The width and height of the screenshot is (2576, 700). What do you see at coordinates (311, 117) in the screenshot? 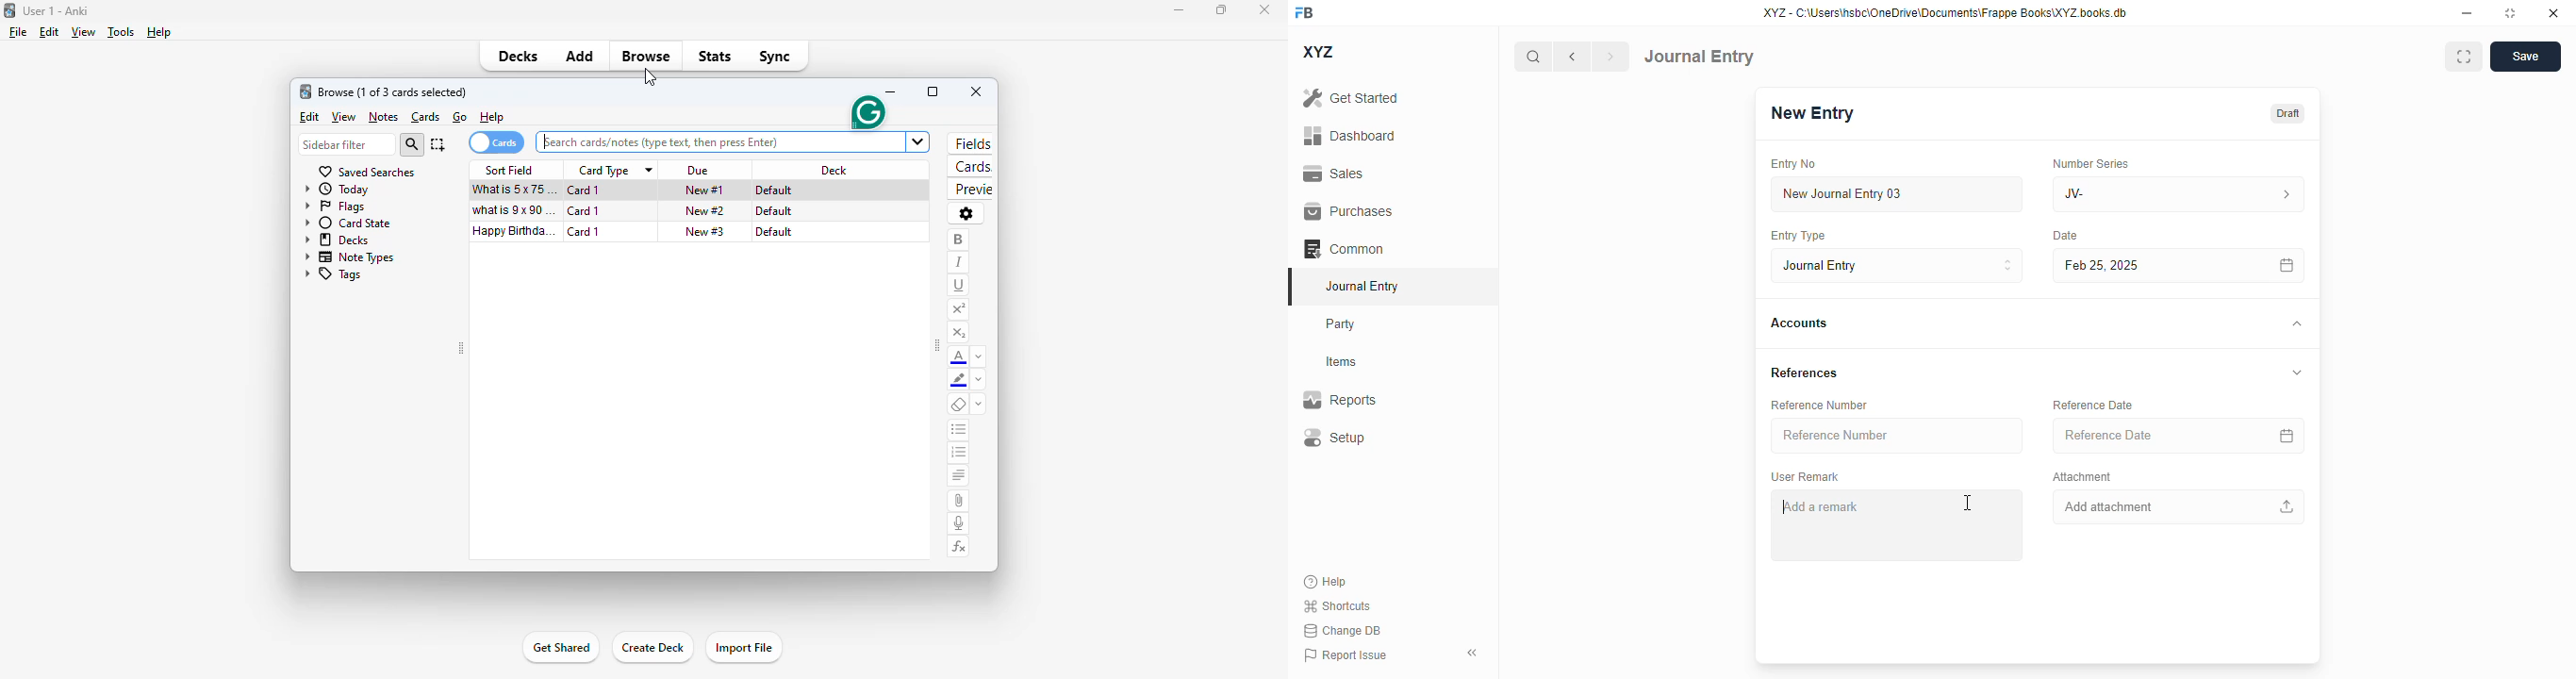
I see `edit` at bounding box center [311, 117].